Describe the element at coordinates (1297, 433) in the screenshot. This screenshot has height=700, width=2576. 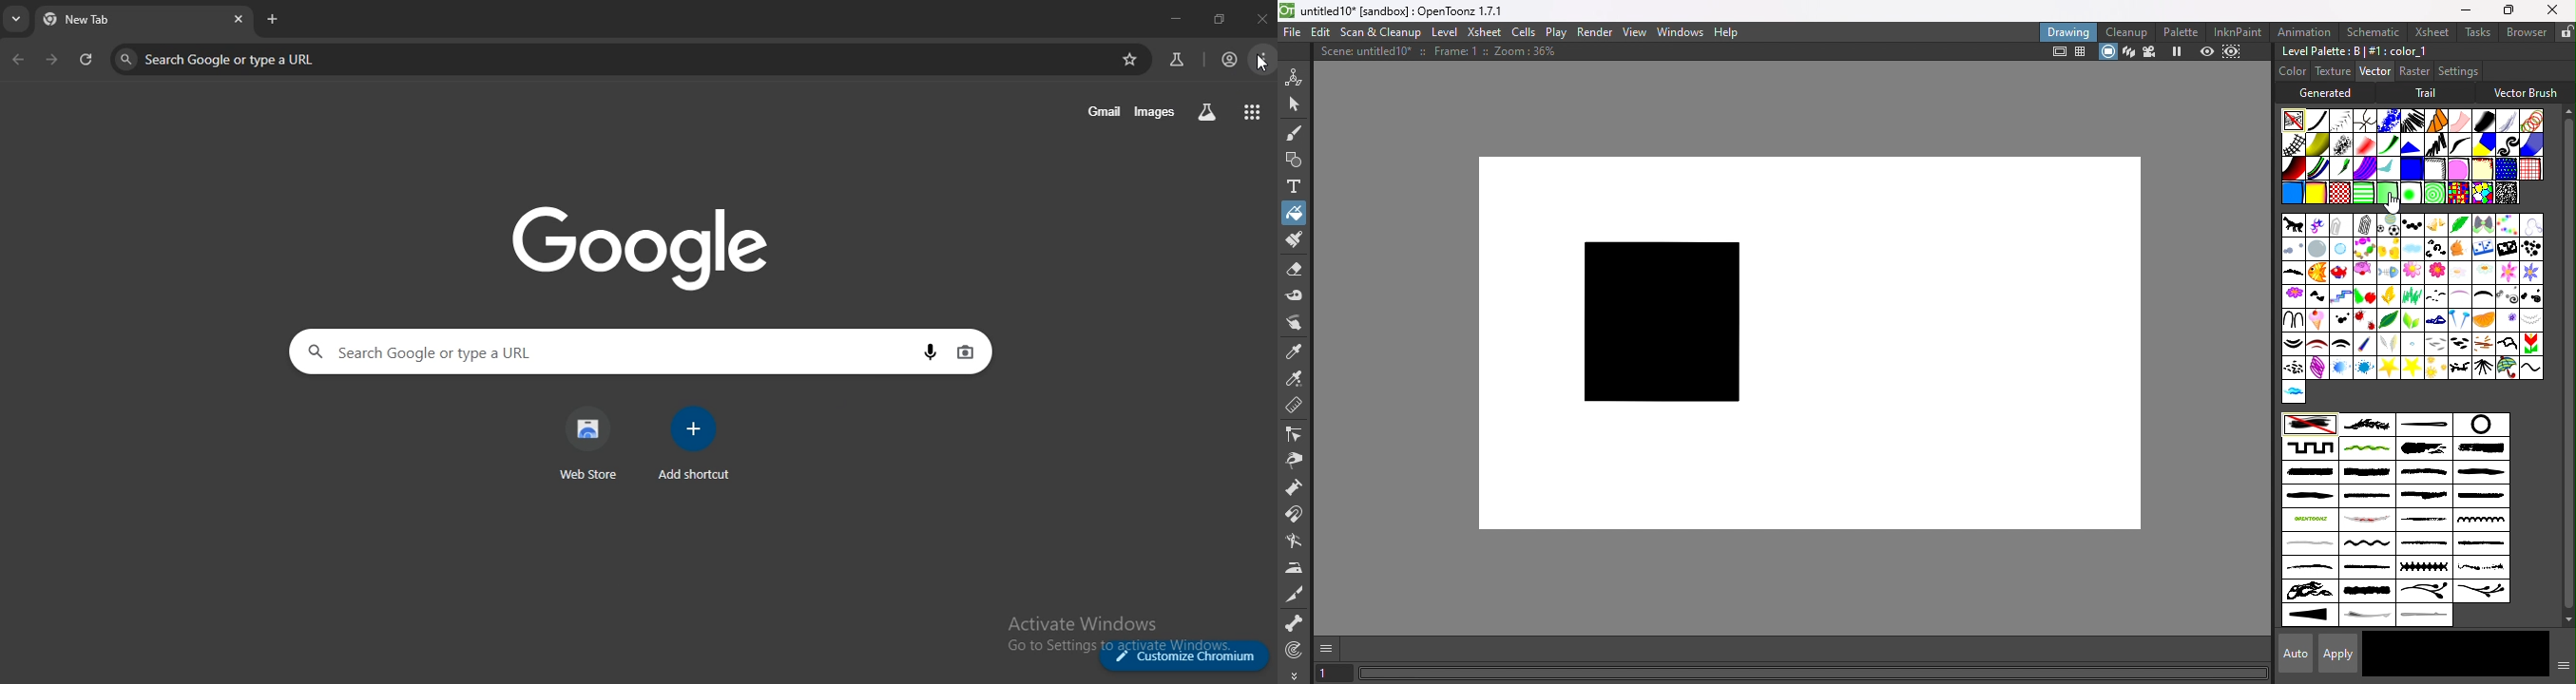
I see `Control point edit tool` at that location.